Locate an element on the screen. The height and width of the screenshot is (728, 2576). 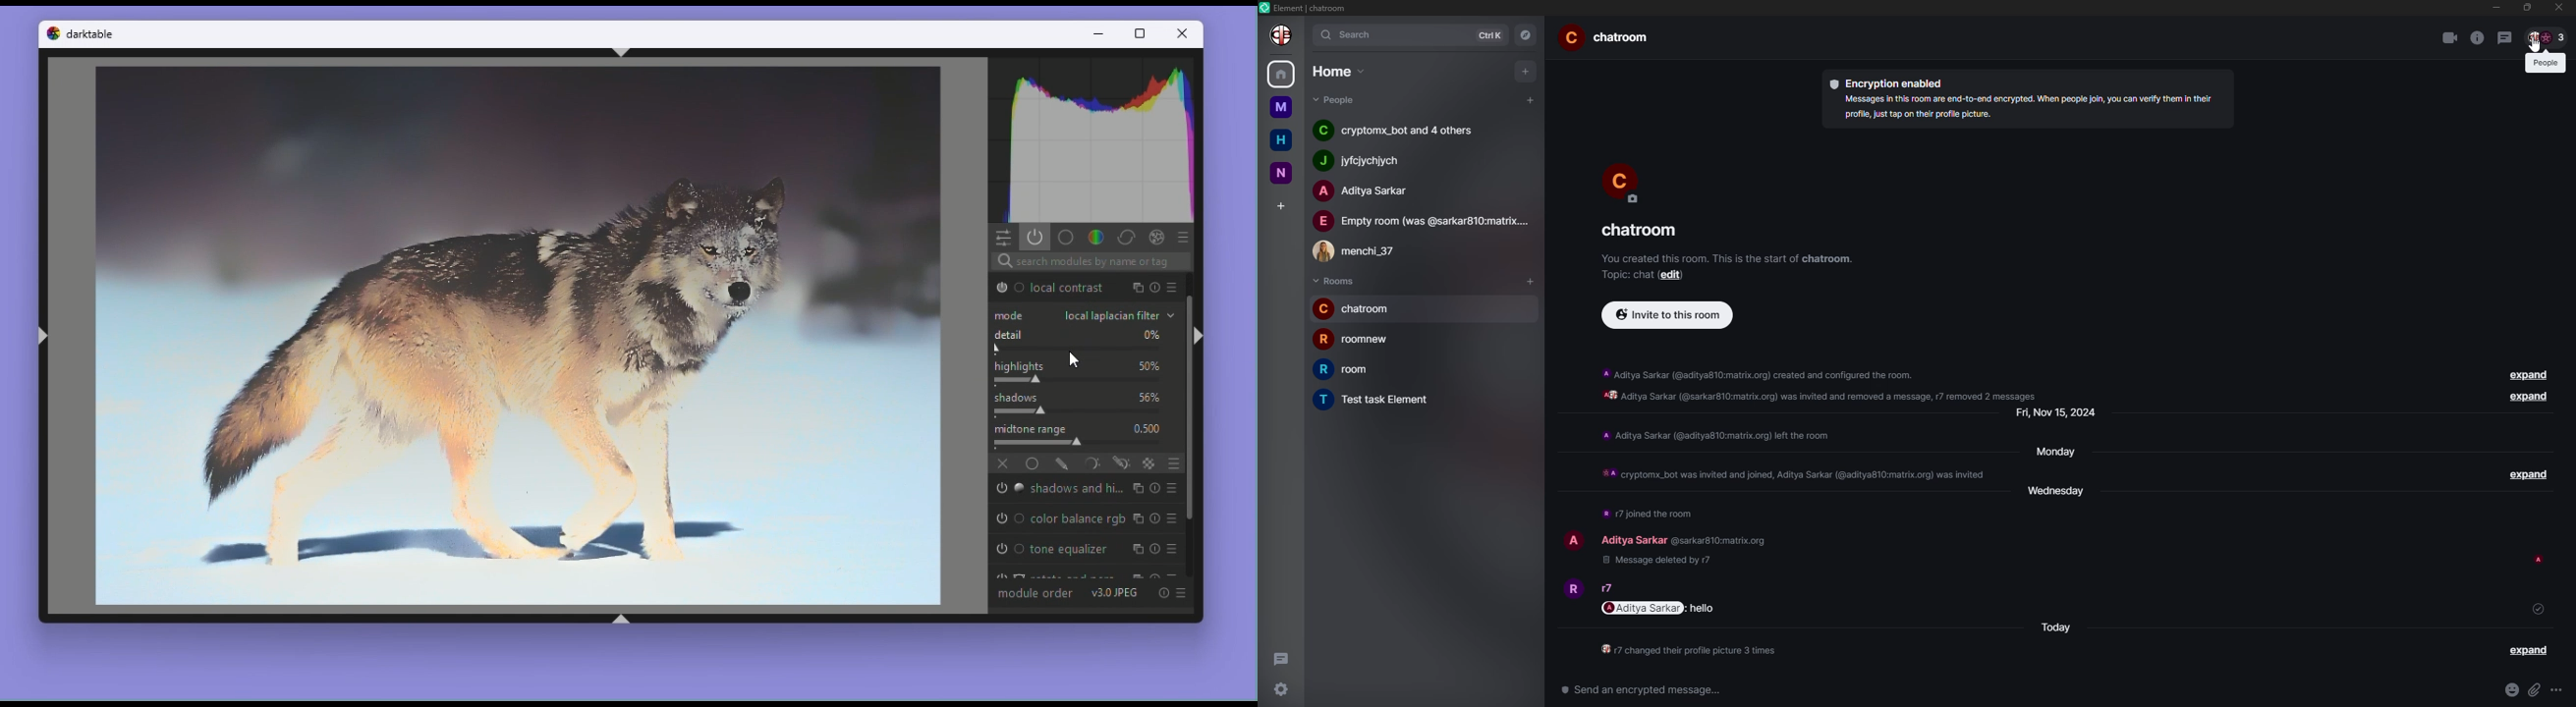
Minimize is located at coordinates (1098, 31).